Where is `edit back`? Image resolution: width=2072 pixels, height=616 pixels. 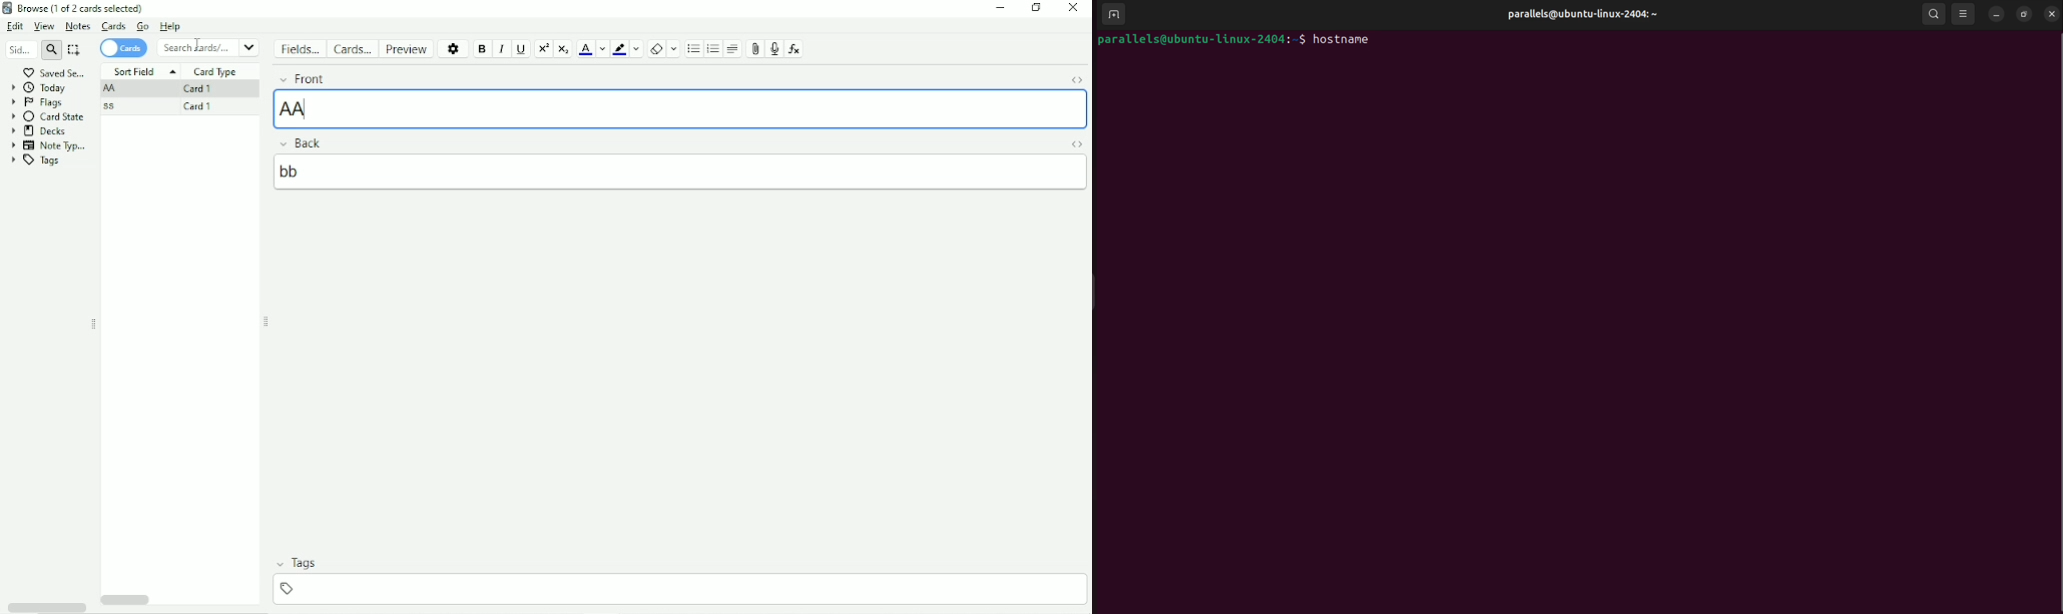
edit back is located at coordinates (682, 171).